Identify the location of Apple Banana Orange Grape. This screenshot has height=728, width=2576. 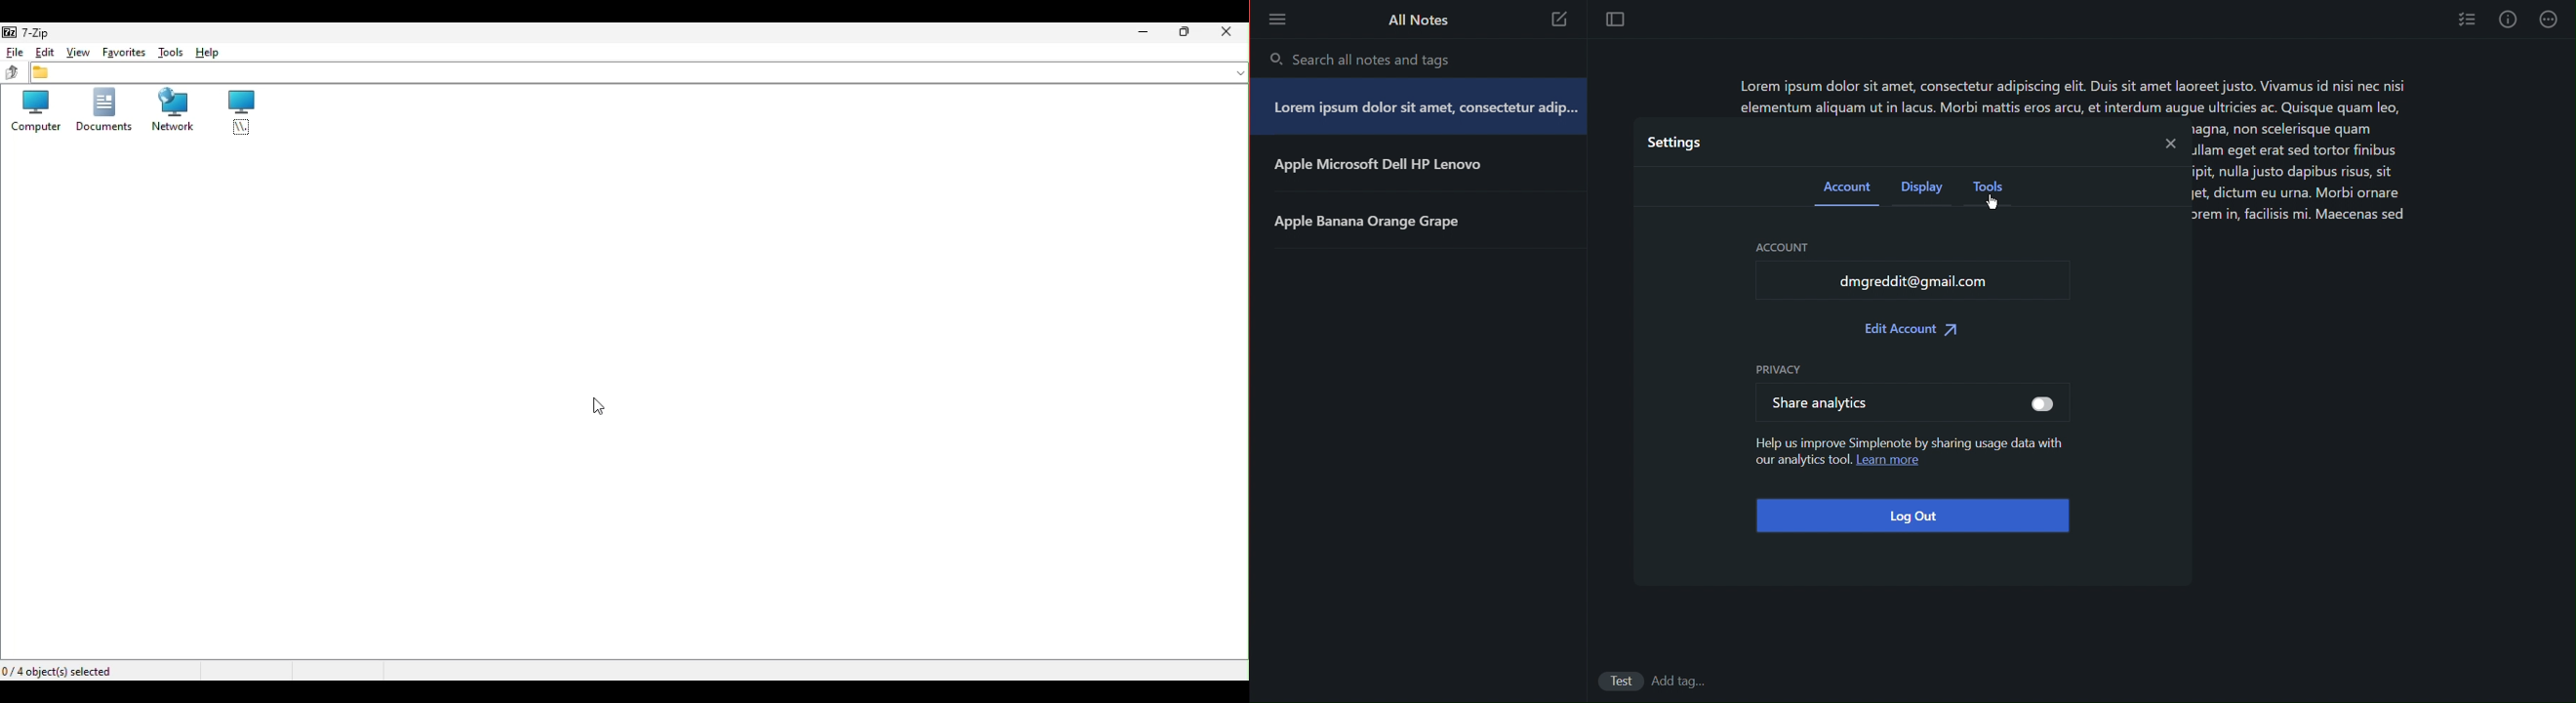
(1387, 227).